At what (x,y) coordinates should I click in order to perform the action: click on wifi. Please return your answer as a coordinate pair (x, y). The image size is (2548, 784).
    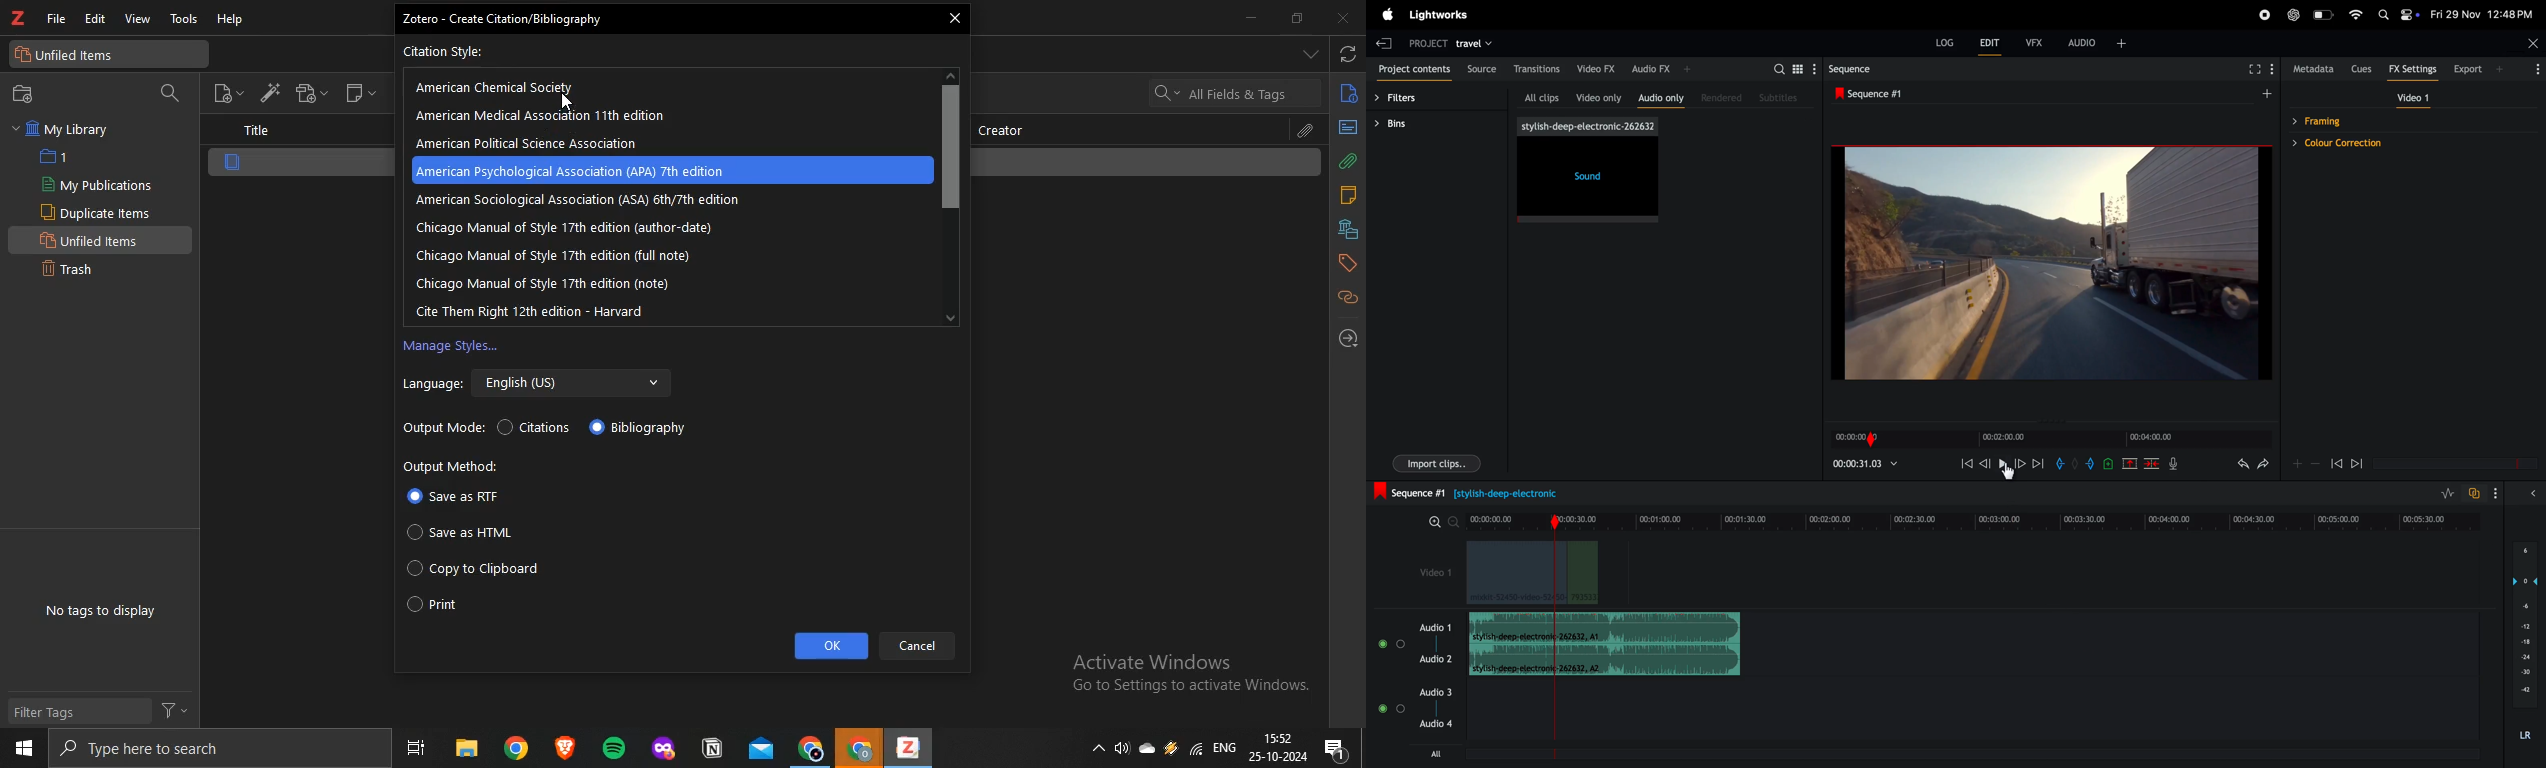
    Looking at the image, I should click on (2357, 14).